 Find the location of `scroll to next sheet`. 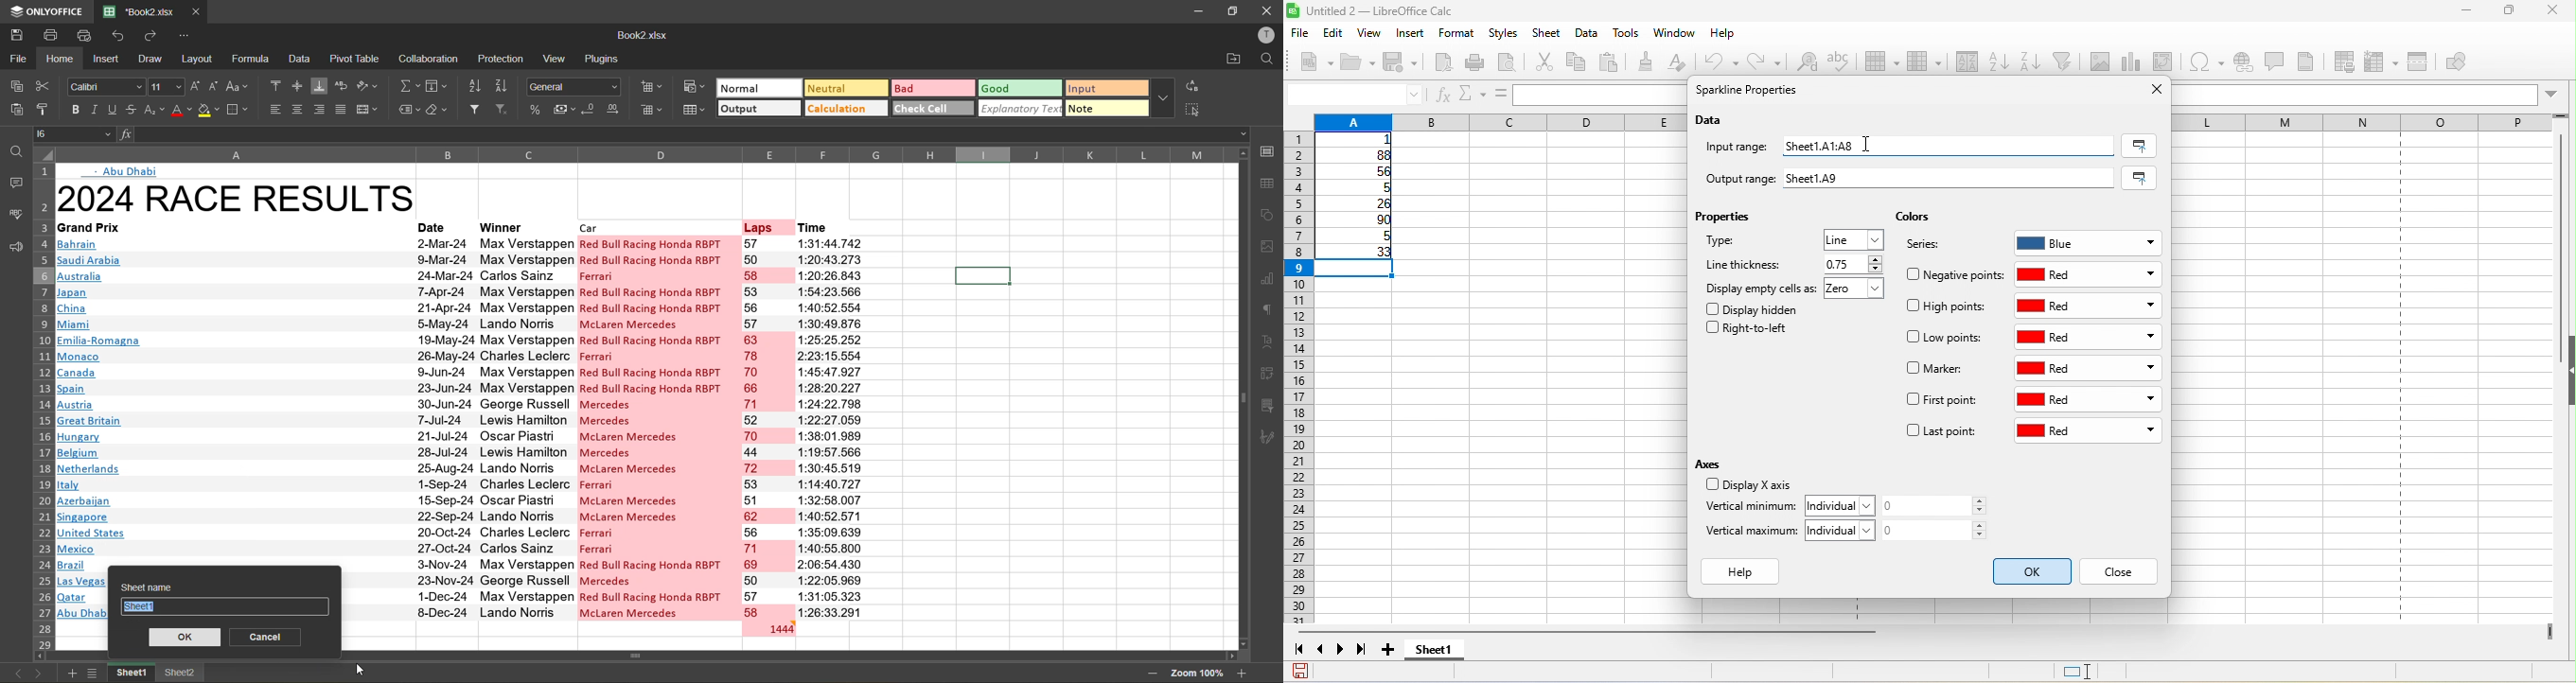

scroll to next sheet is located at coordinates (1345, 652).